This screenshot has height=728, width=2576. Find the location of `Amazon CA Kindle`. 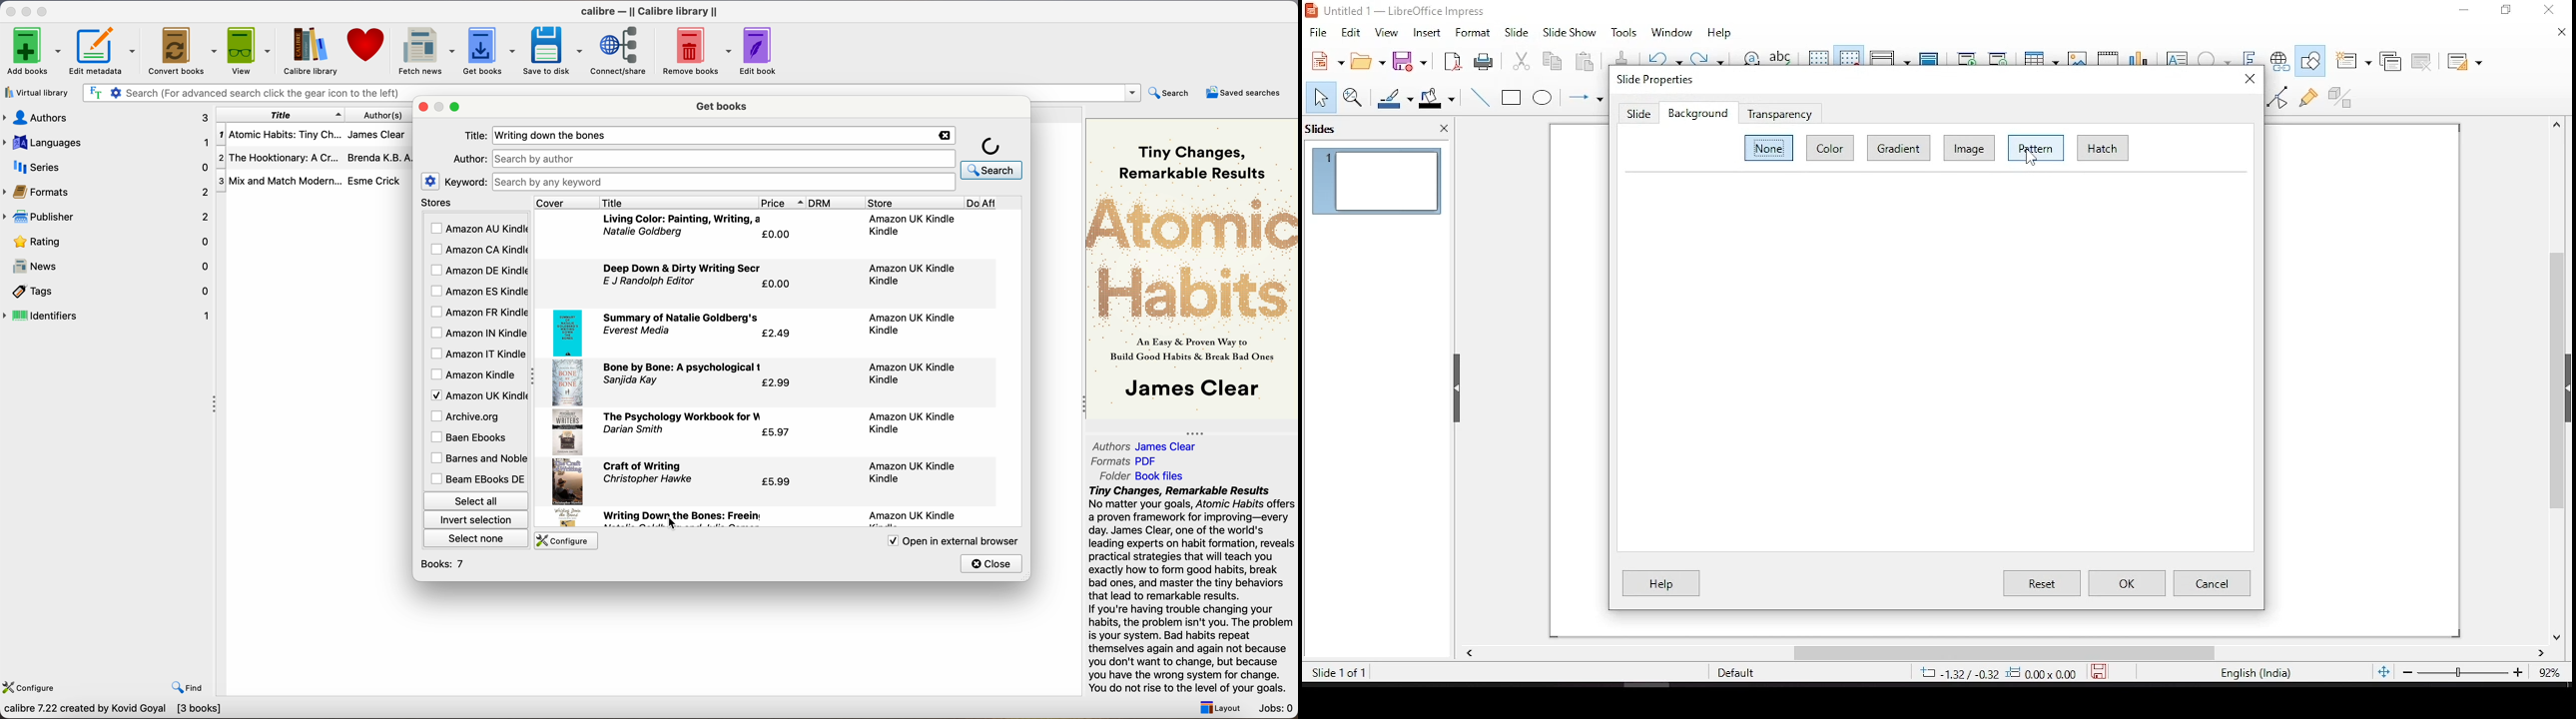

Amazon CA Kindle is located at coordinates (478, 250).